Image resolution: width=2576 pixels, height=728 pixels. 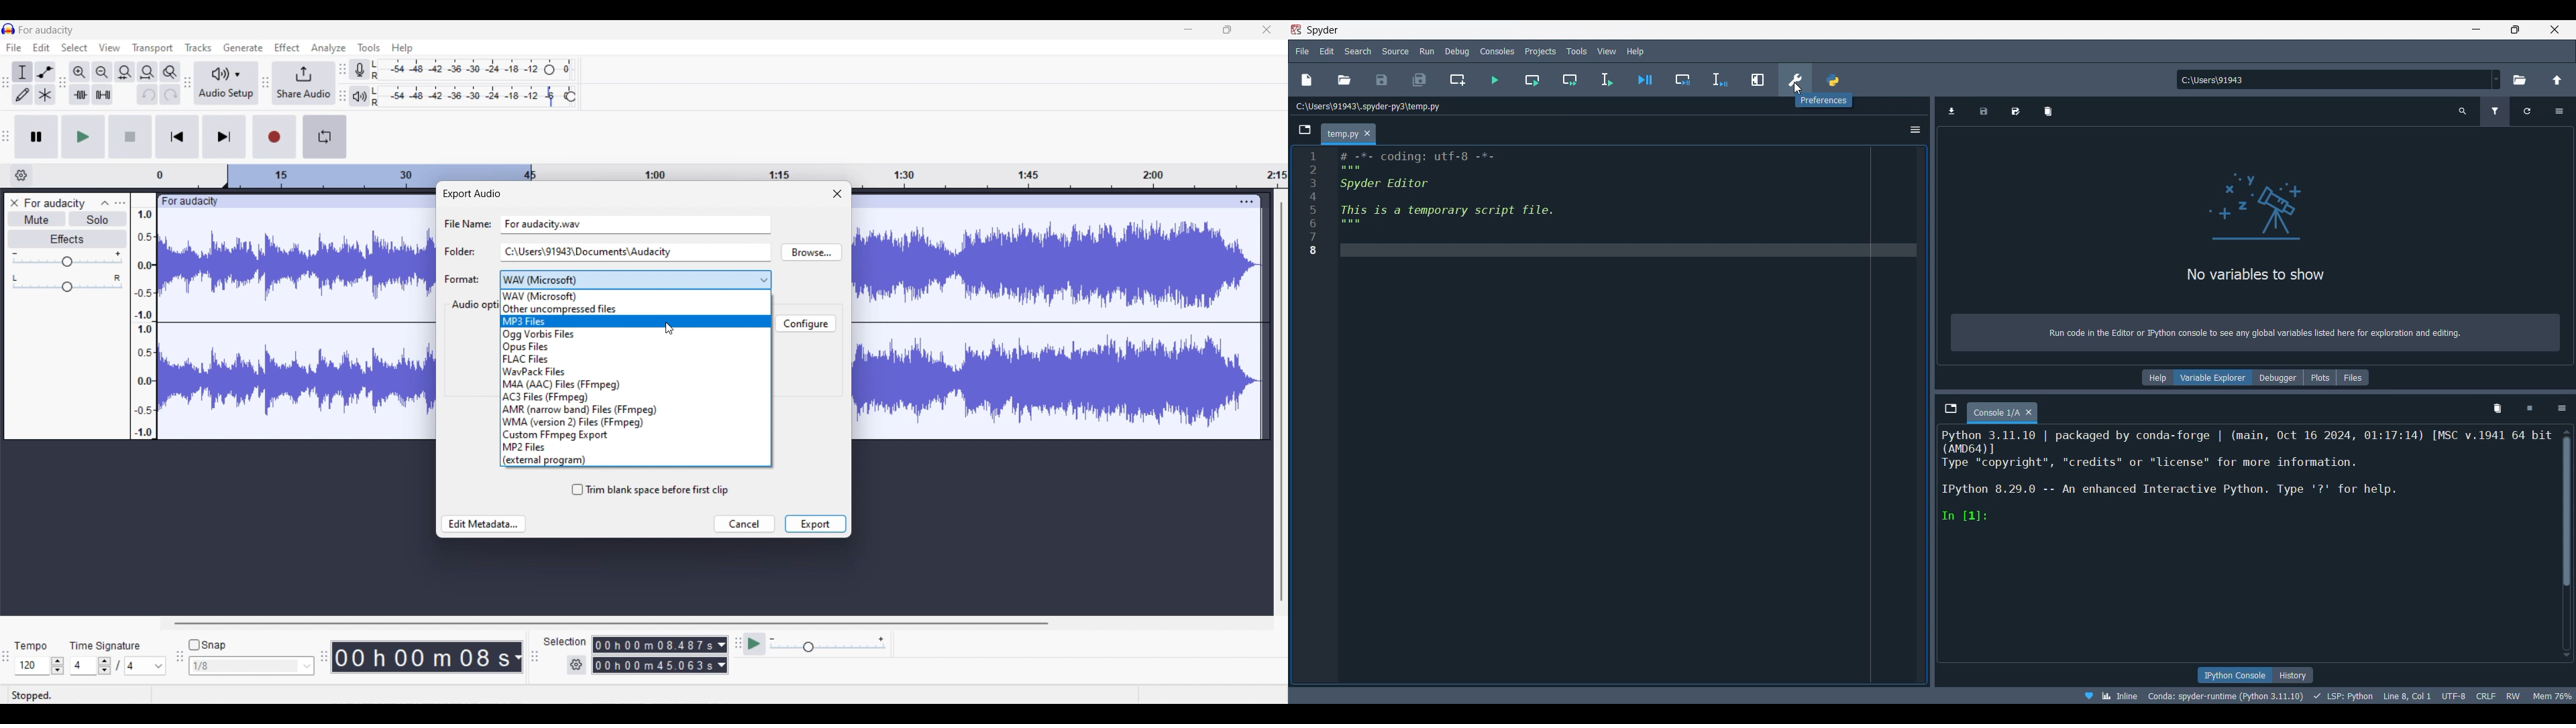 I want to click on New file, so click(x=1307, y=80).